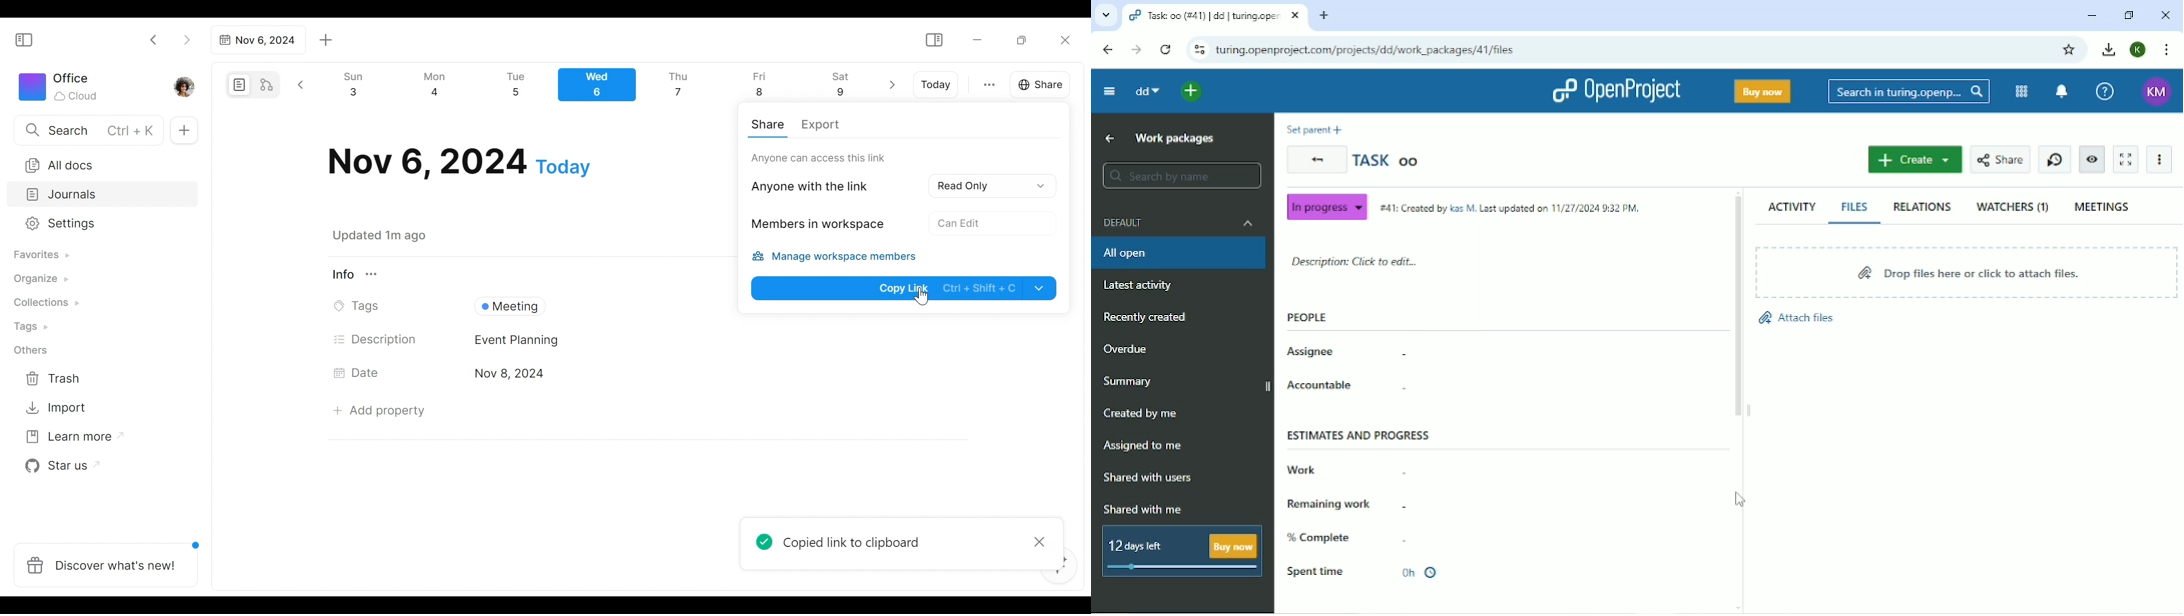 The image size is (2184, 616). What do you see at coordinates (977, 221) in the screenshot?
I see `No Acces` at bounding box center [977, 221].